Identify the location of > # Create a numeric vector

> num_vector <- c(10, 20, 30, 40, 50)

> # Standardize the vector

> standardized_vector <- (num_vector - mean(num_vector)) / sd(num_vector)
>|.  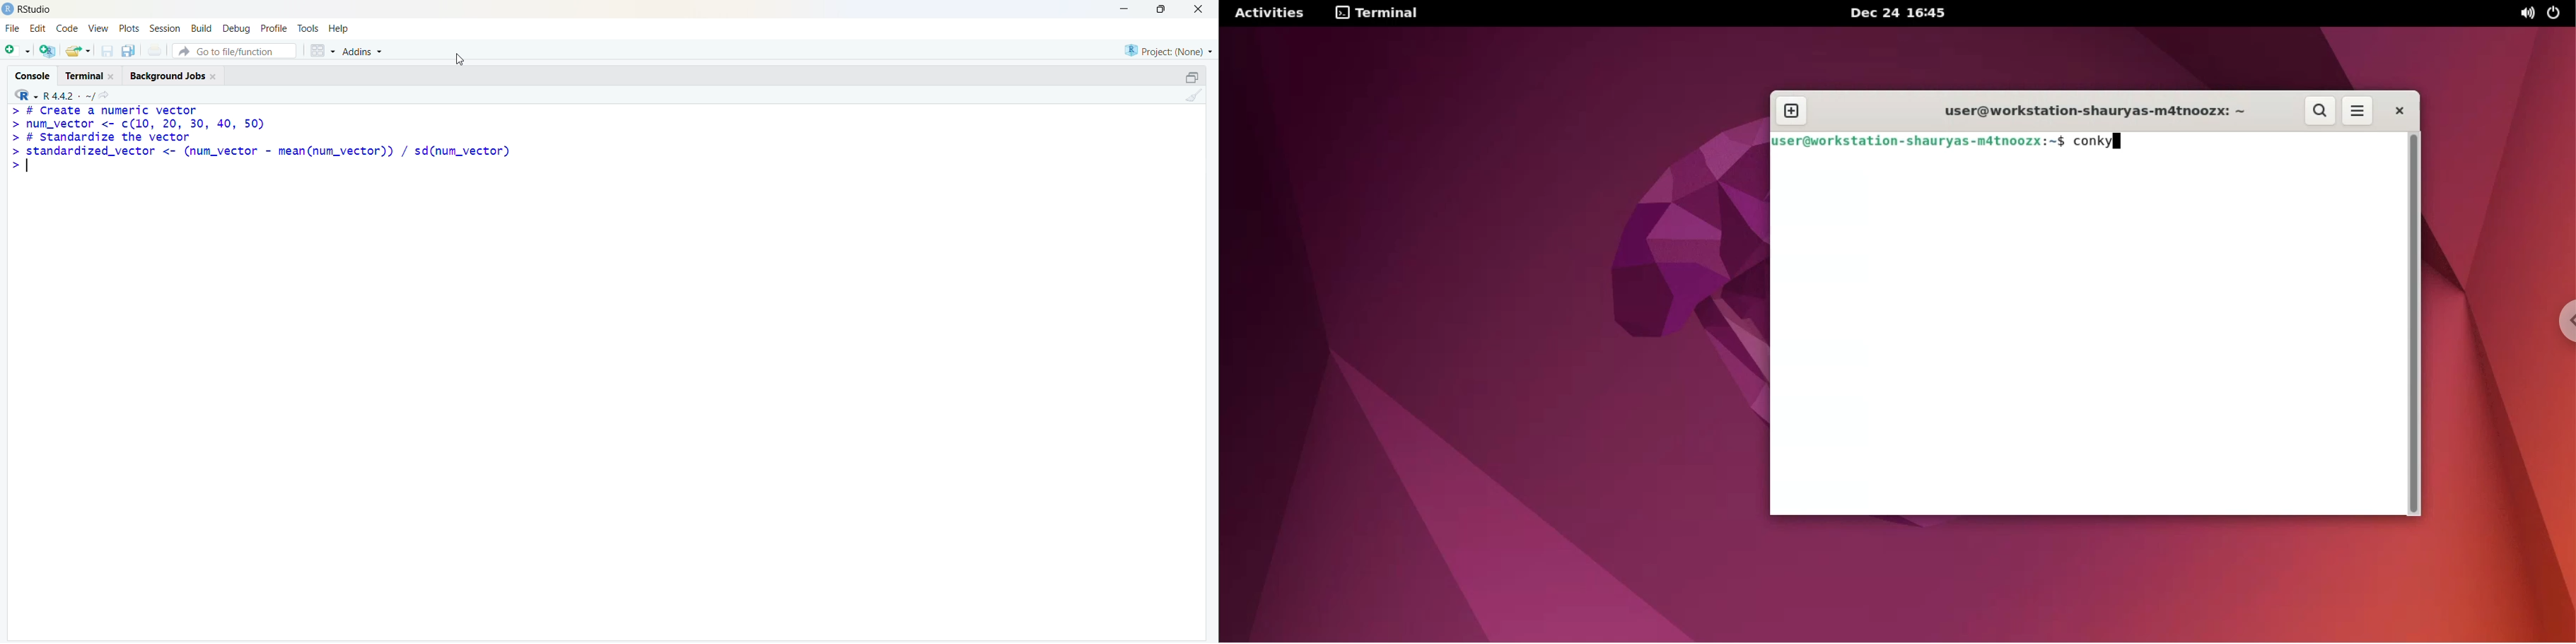
(261, 140).